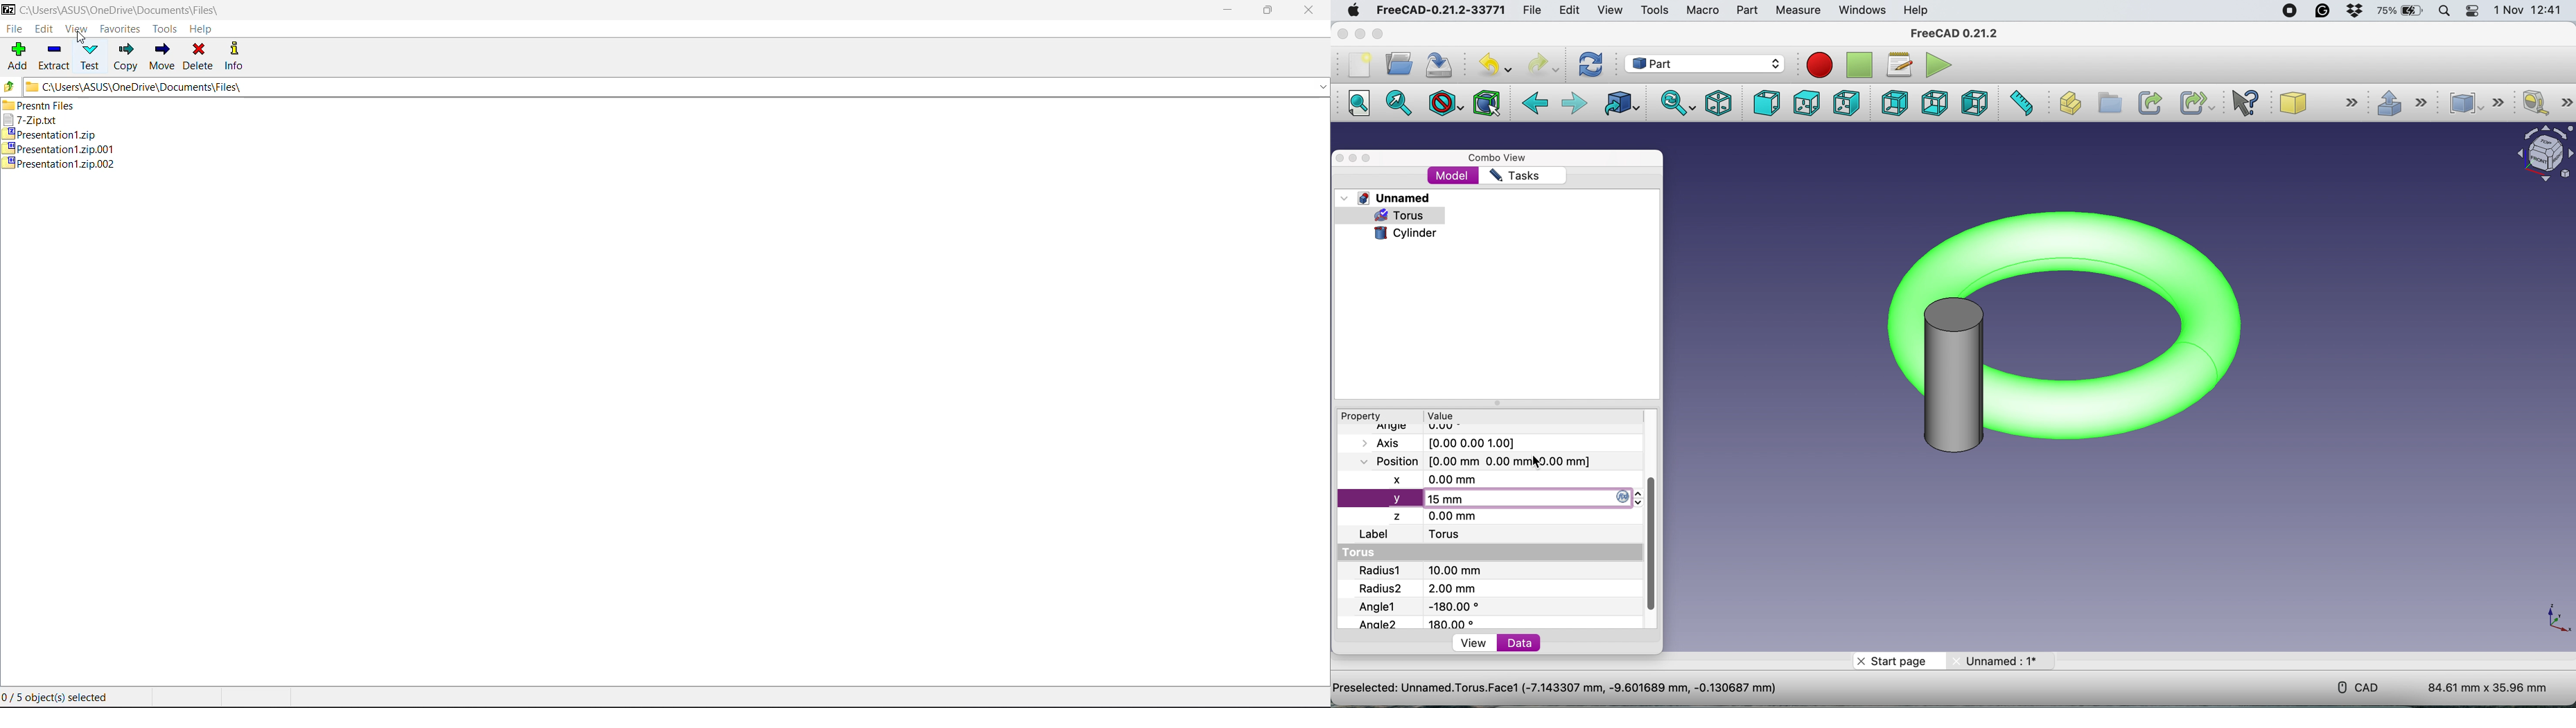 Image resolution: width=2576 pixels, height=728 pixels. Describe the element at coordinates (1341, 34) in the screenshot. I see `close` at that location.